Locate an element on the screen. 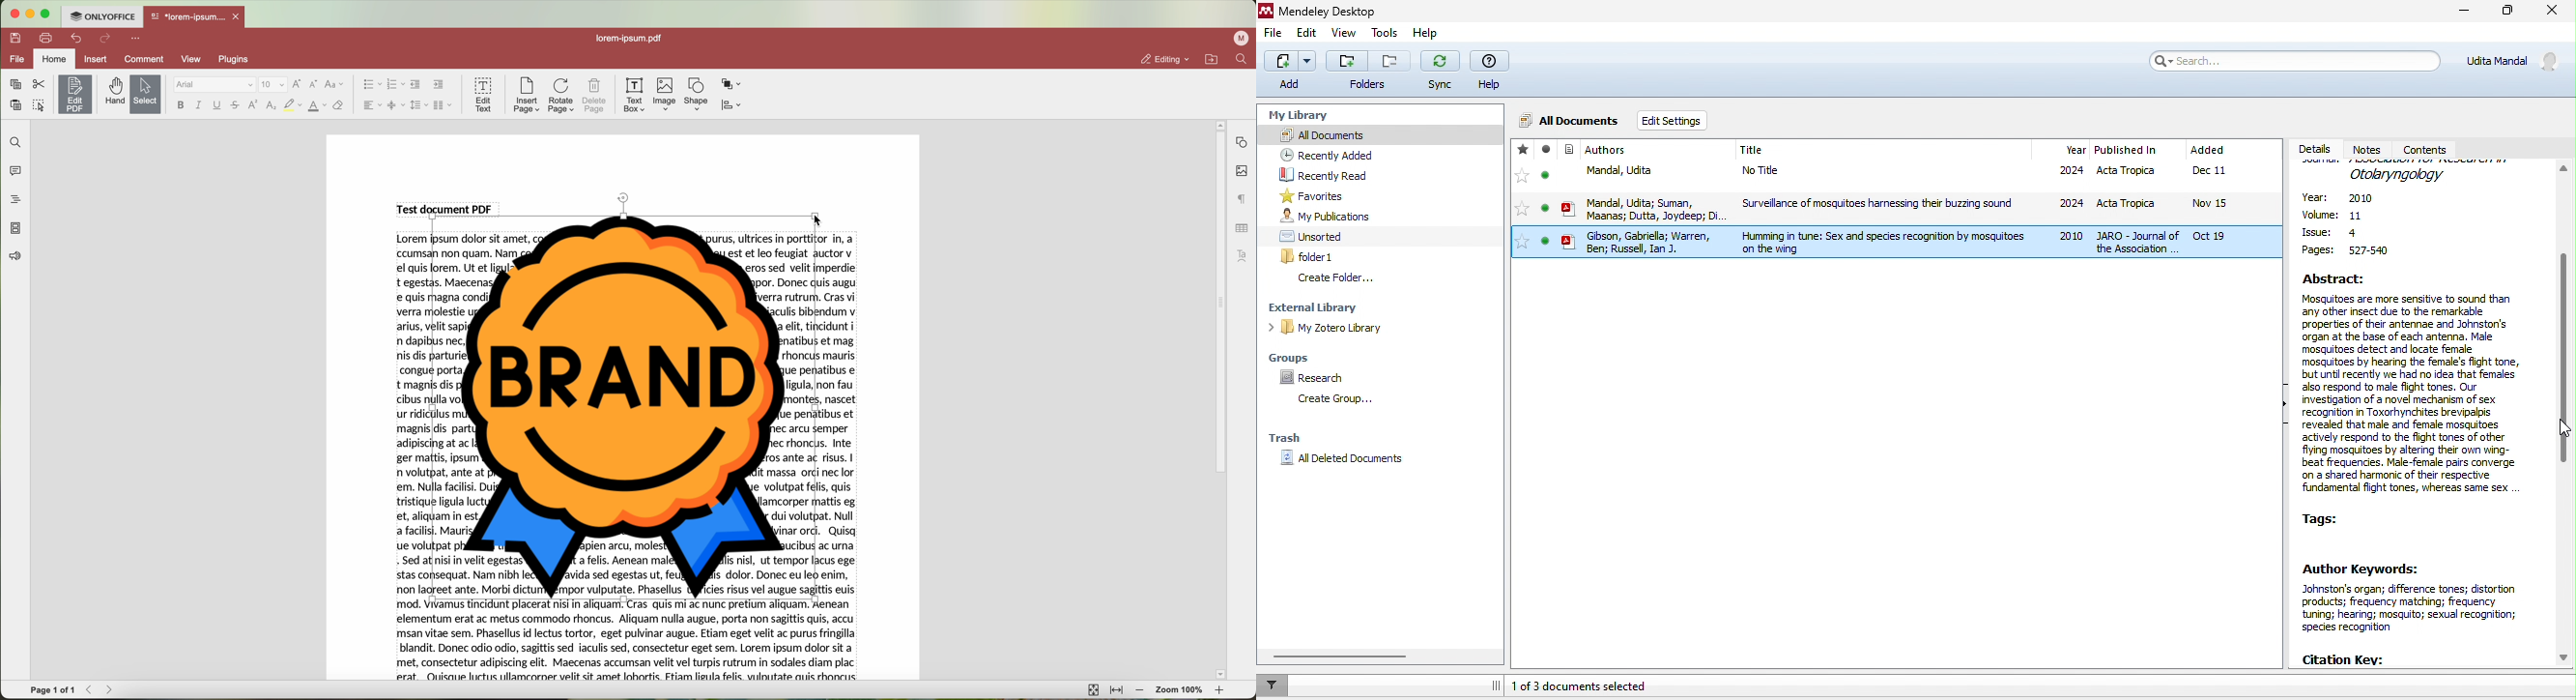 The image size is (2576, 700). text art settings is located at coordinates (1245, 256).